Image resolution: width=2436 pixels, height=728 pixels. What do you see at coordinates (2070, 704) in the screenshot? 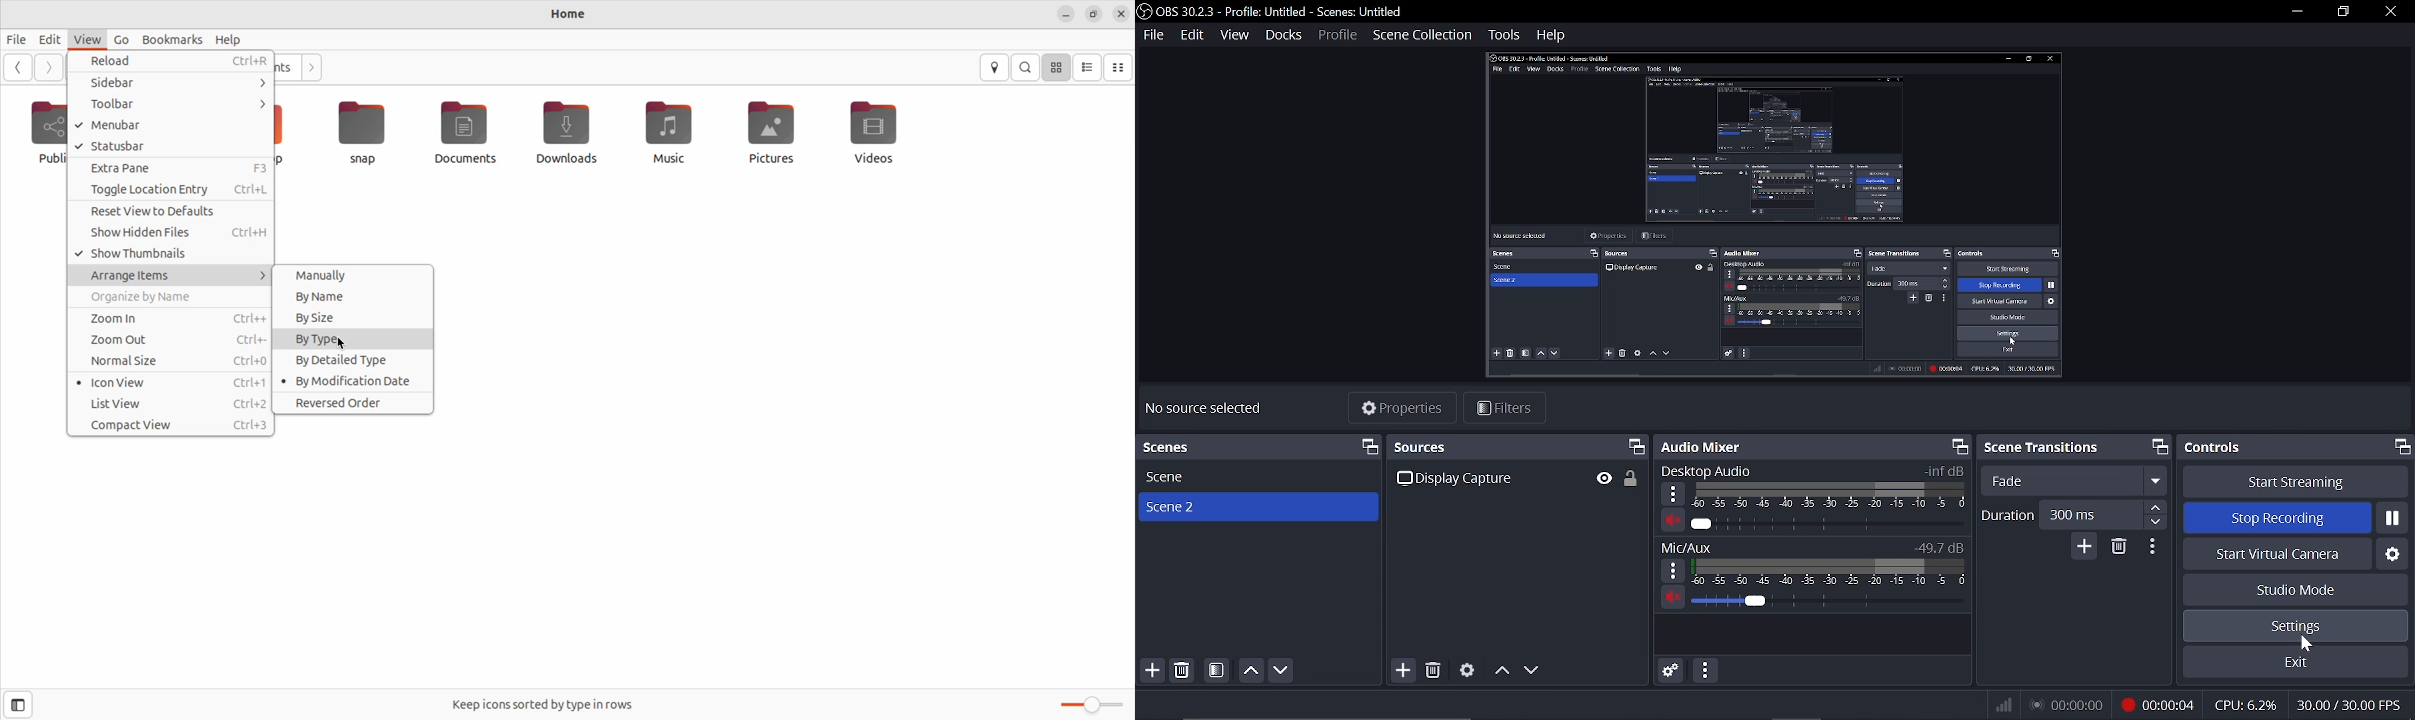
I see `00:00:00` at bounding box center [2070, 704].